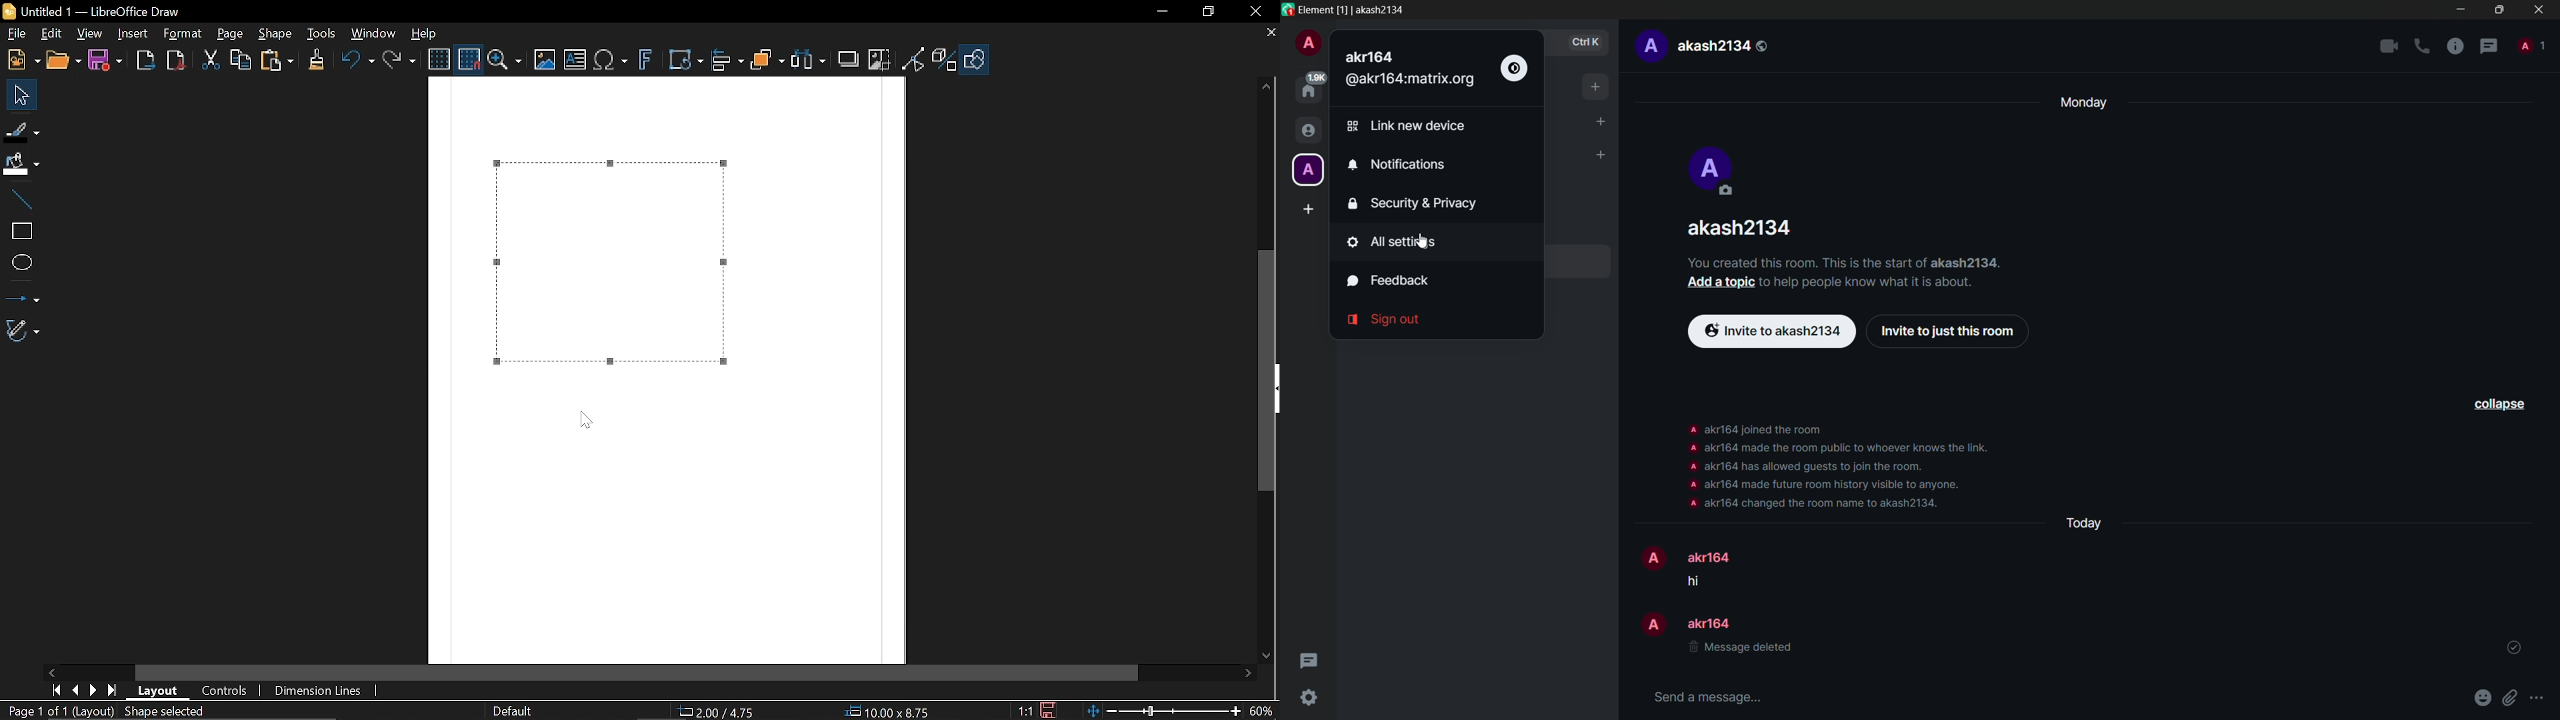 The height and width of the screenshot is (728, 2576). I want to click on message, so click(1699, 581).